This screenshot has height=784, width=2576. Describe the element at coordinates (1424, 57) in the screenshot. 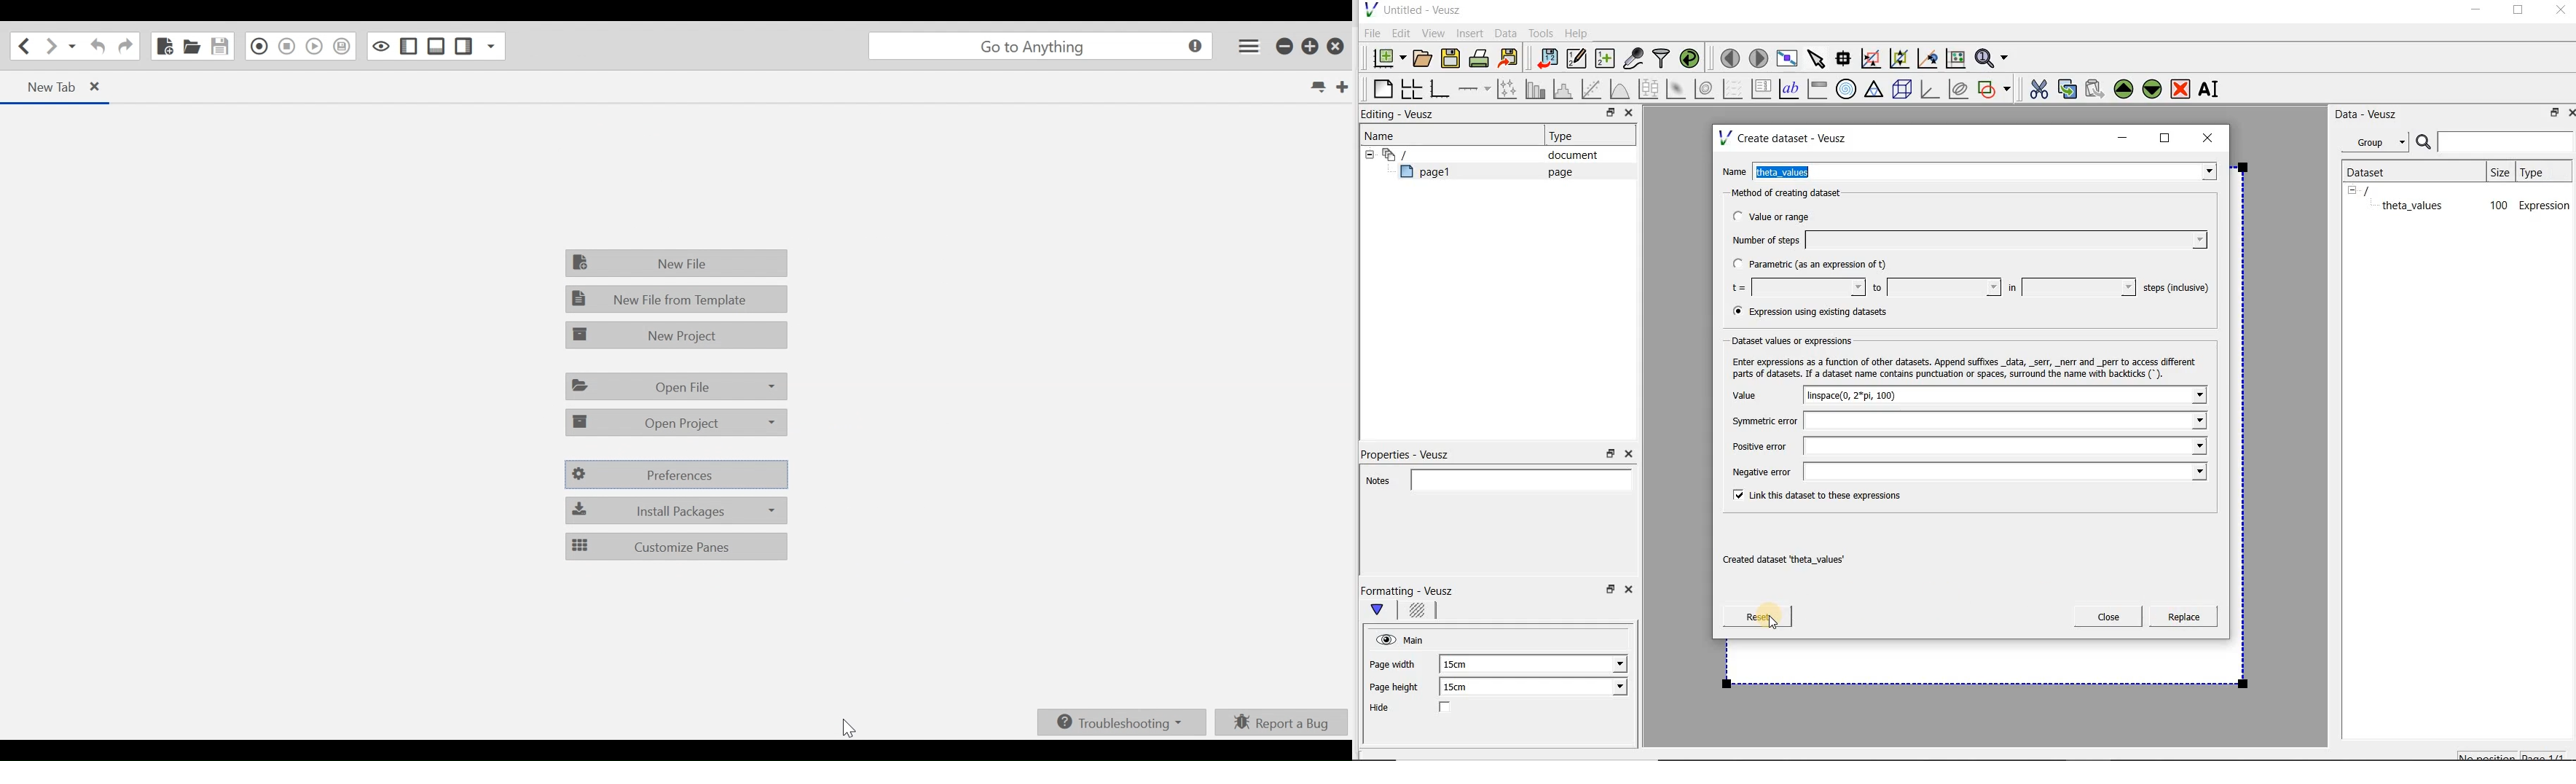

I see `open a document` at that location.